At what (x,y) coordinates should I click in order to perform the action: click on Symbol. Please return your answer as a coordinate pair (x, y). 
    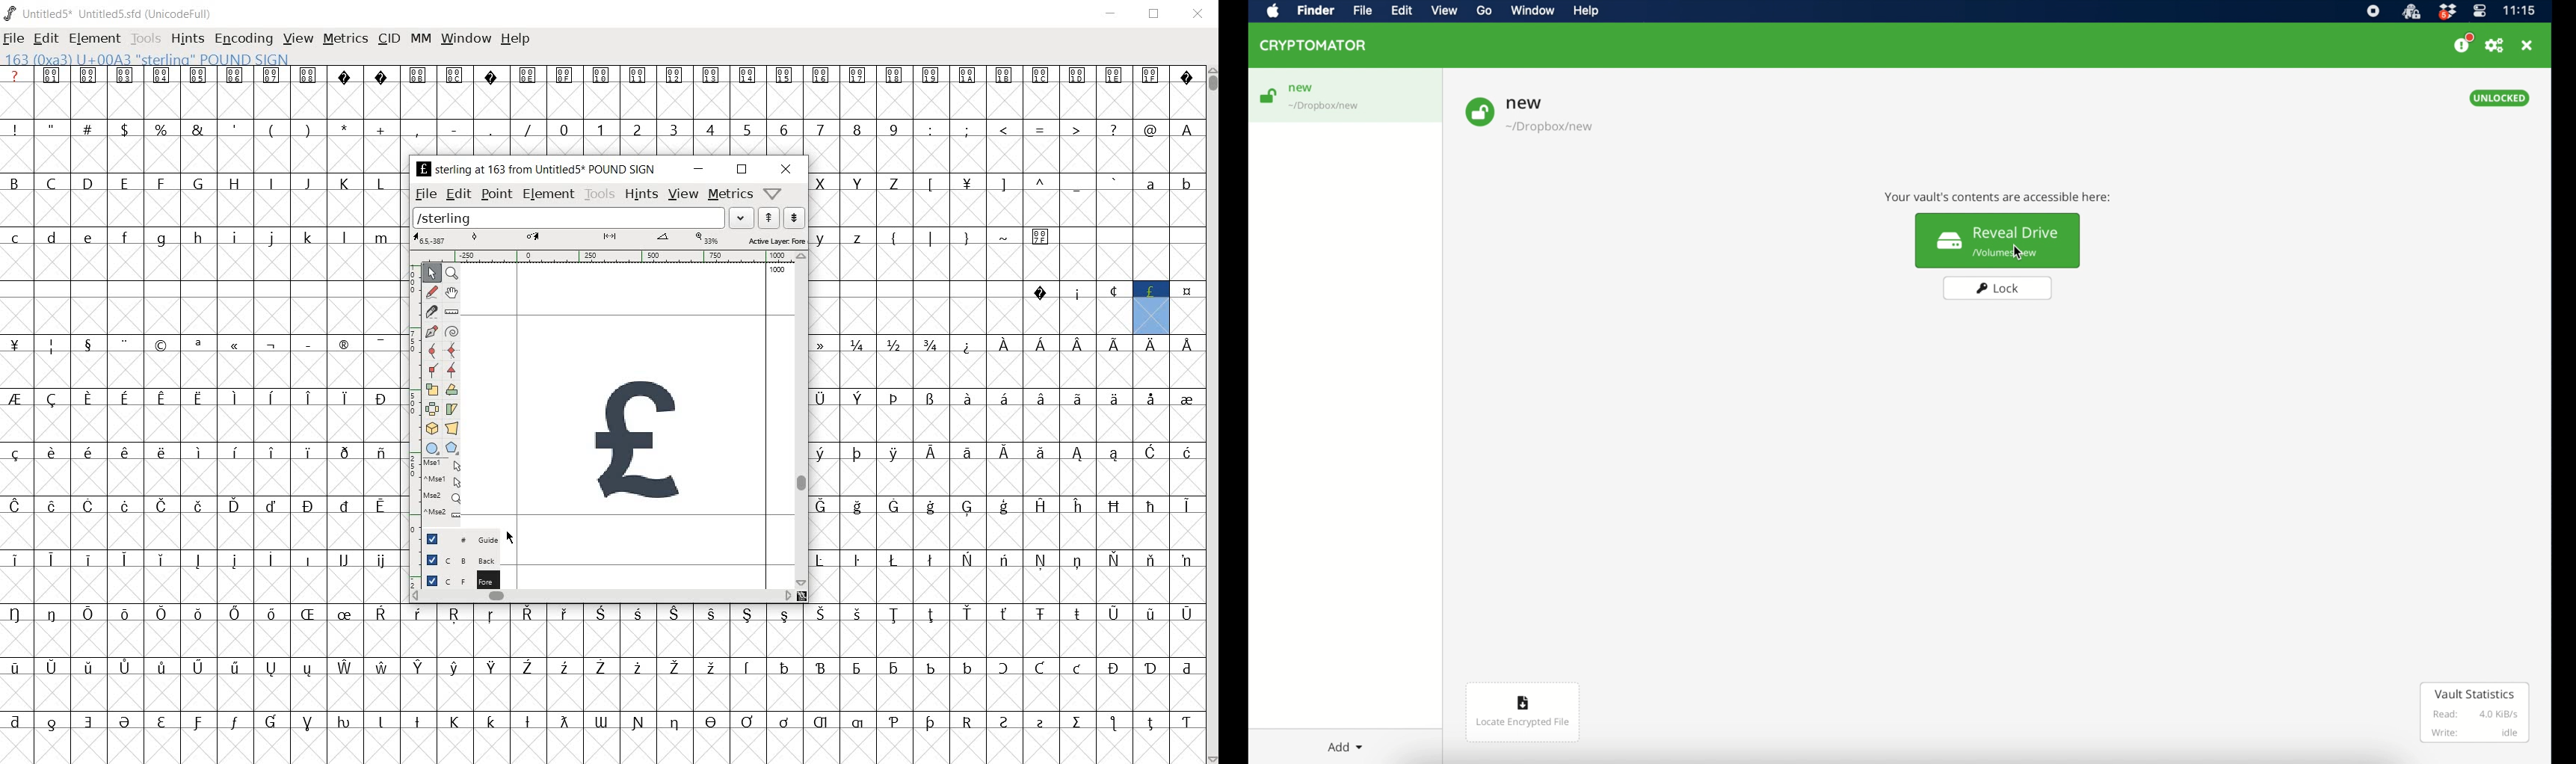
    Looking at the image, I should click on (234, 724).